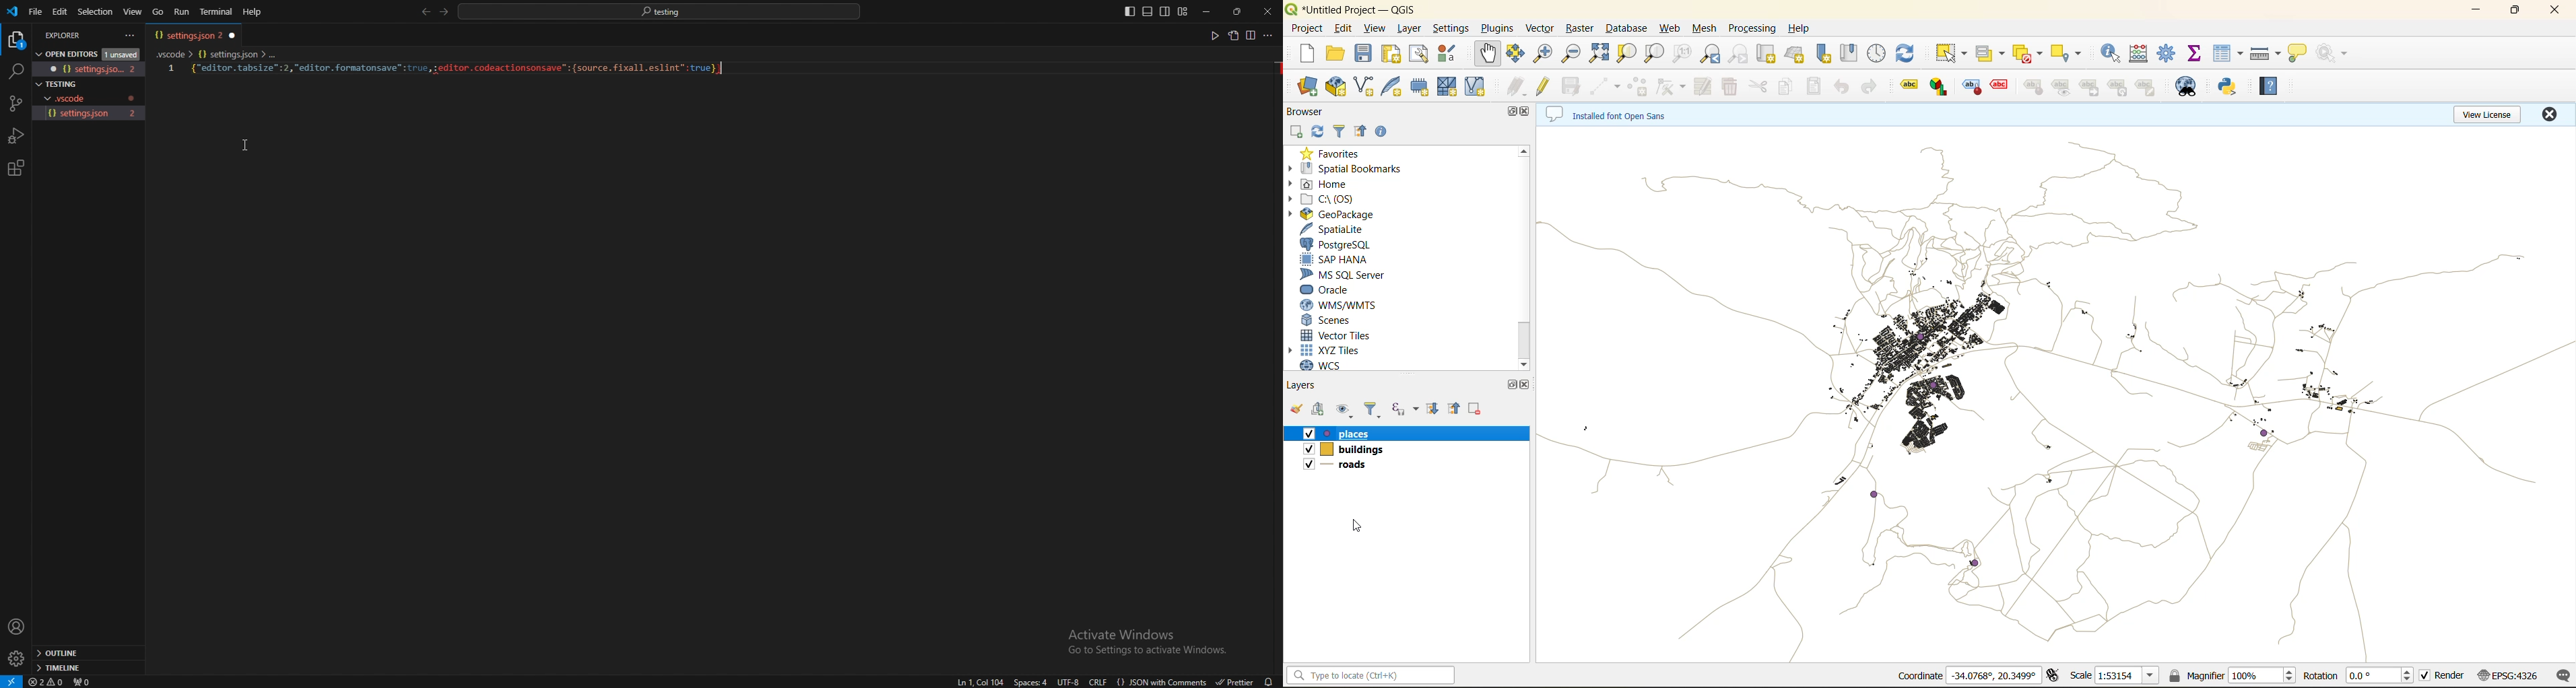  What do you see at coordinates (1373, 411) in the screenshot?
I see `filter` at bounding box center [1373, 411].